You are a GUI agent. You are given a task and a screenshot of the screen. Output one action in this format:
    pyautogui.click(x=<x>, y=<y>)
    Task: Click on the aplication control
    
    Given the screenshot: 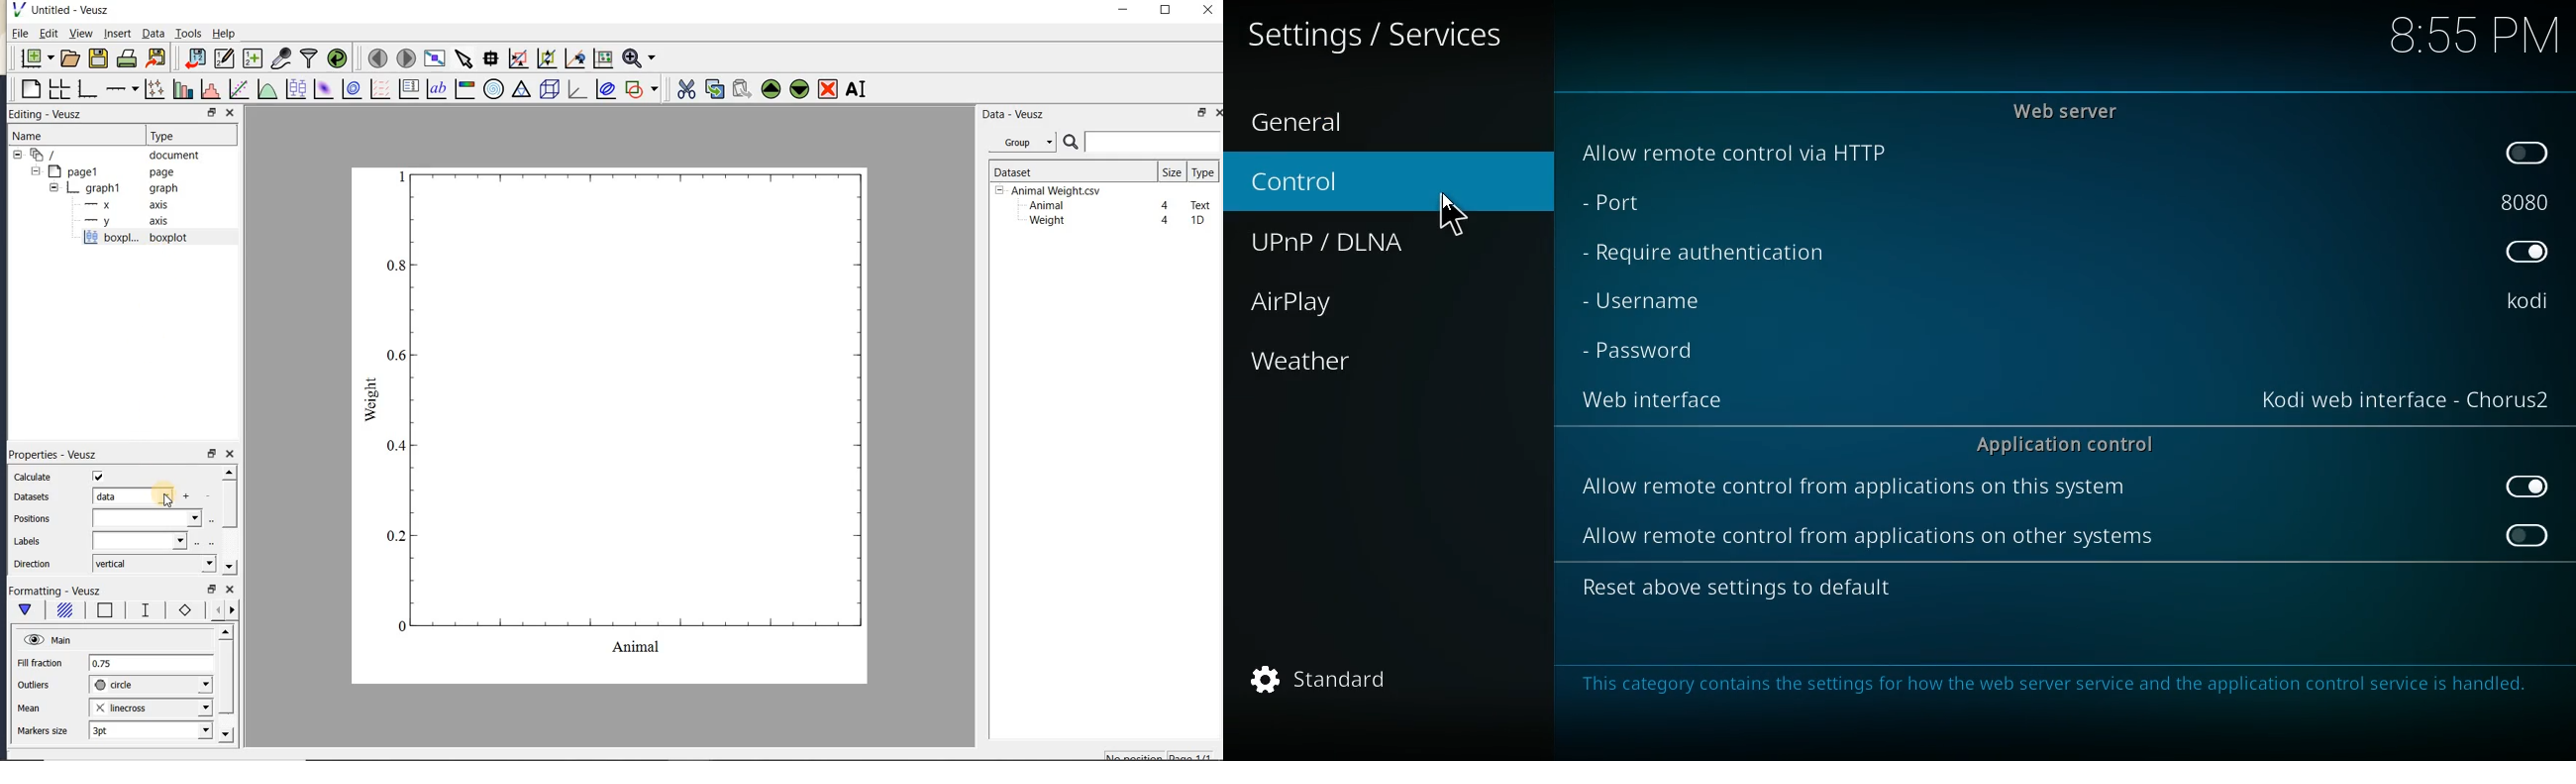 What is the action you would take?
    pyautogui.click(x=2067, y=443)
    